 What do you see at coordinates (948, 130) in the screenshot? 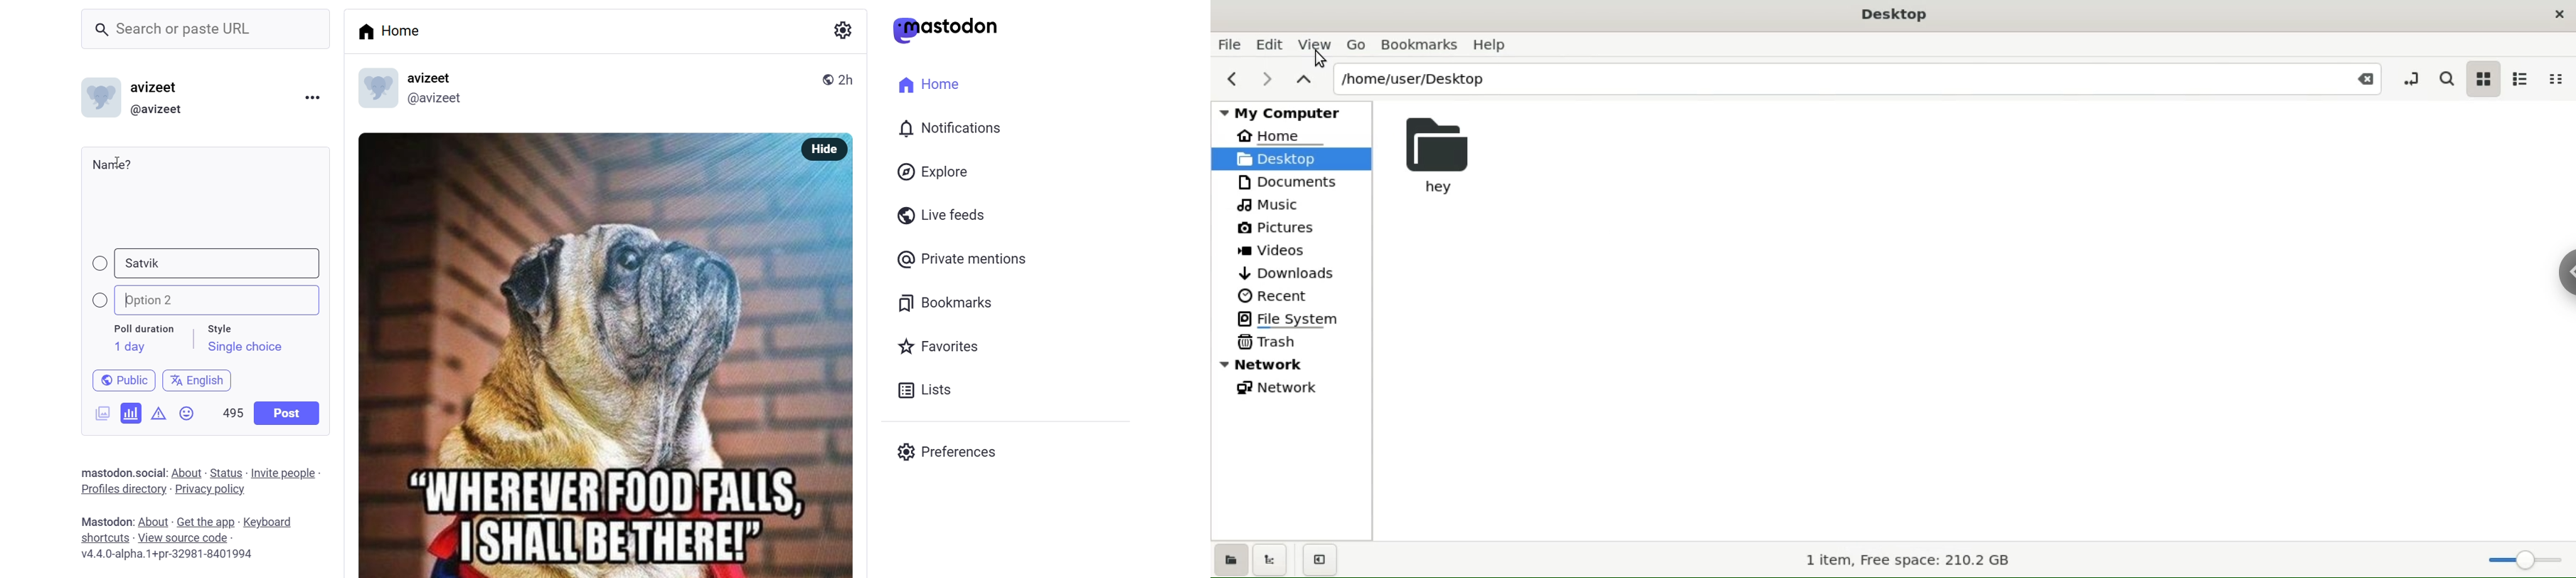
I see `notification` at bounding box center [948, 130].